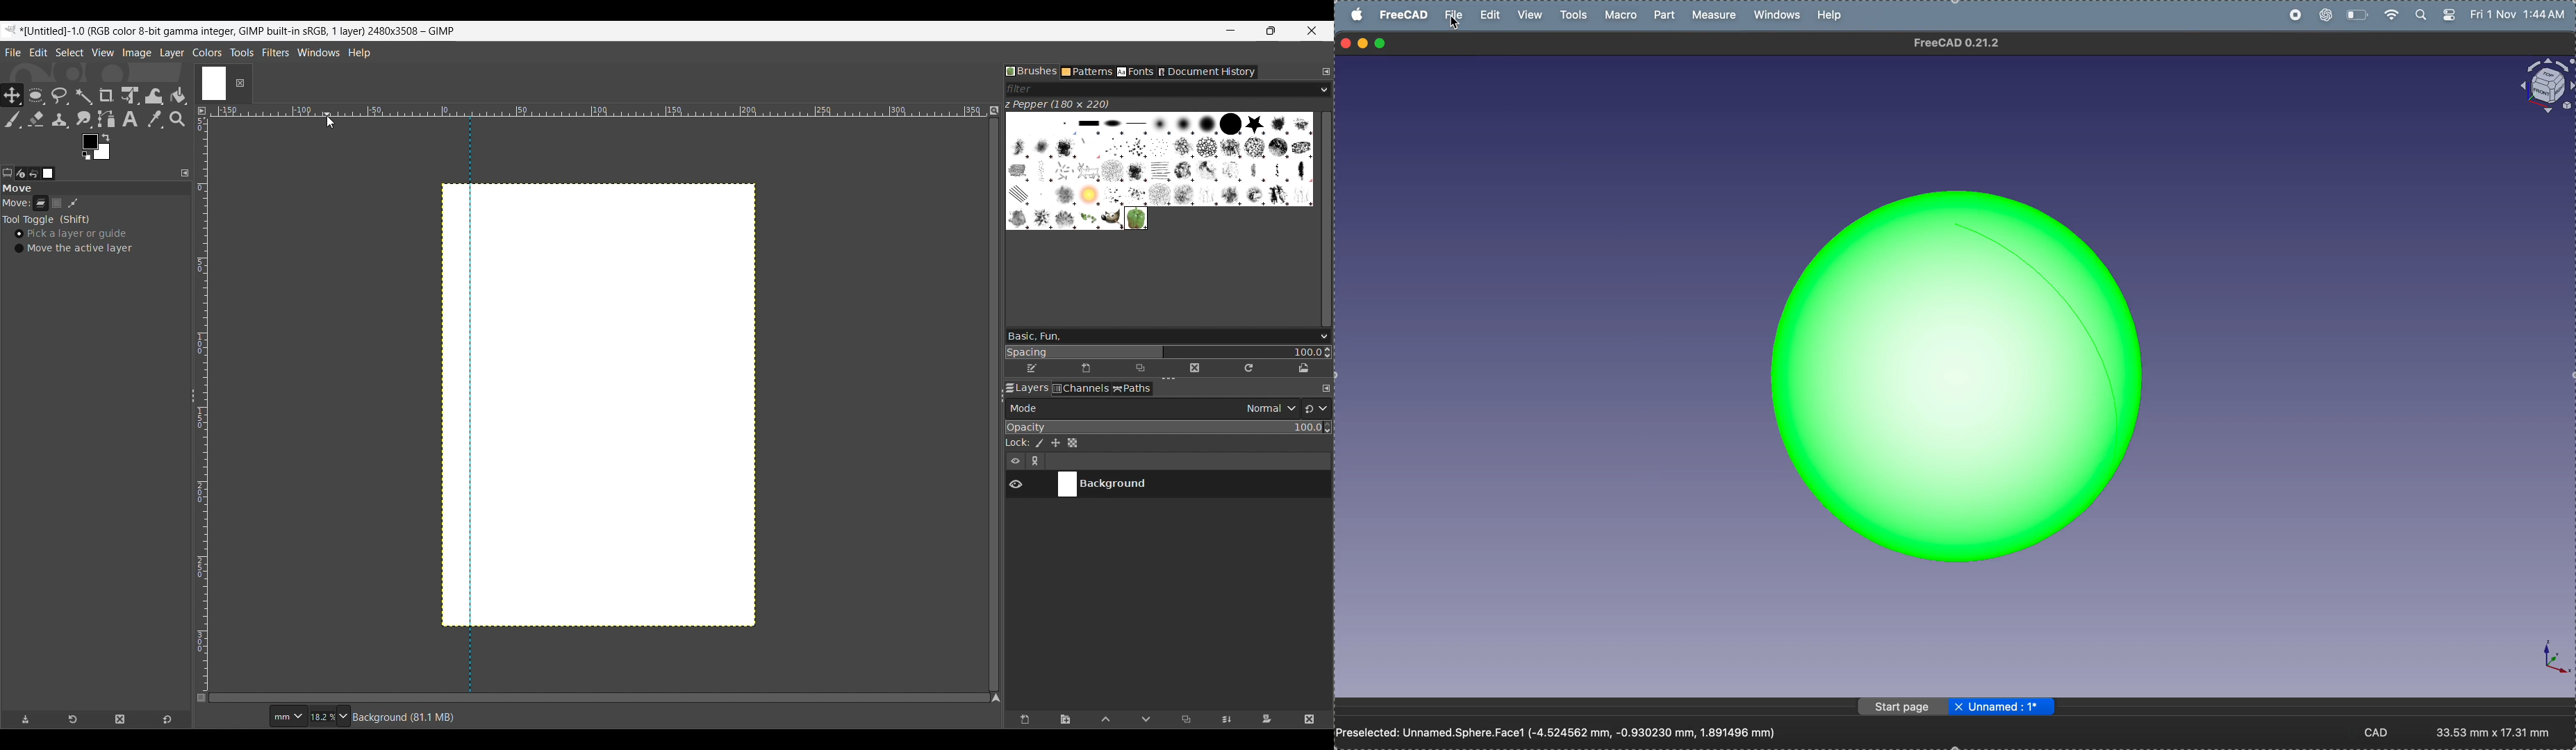 Image resolution: width=2576 pixels, height=756 pixels. I want to click on help, so click(1832, 14).